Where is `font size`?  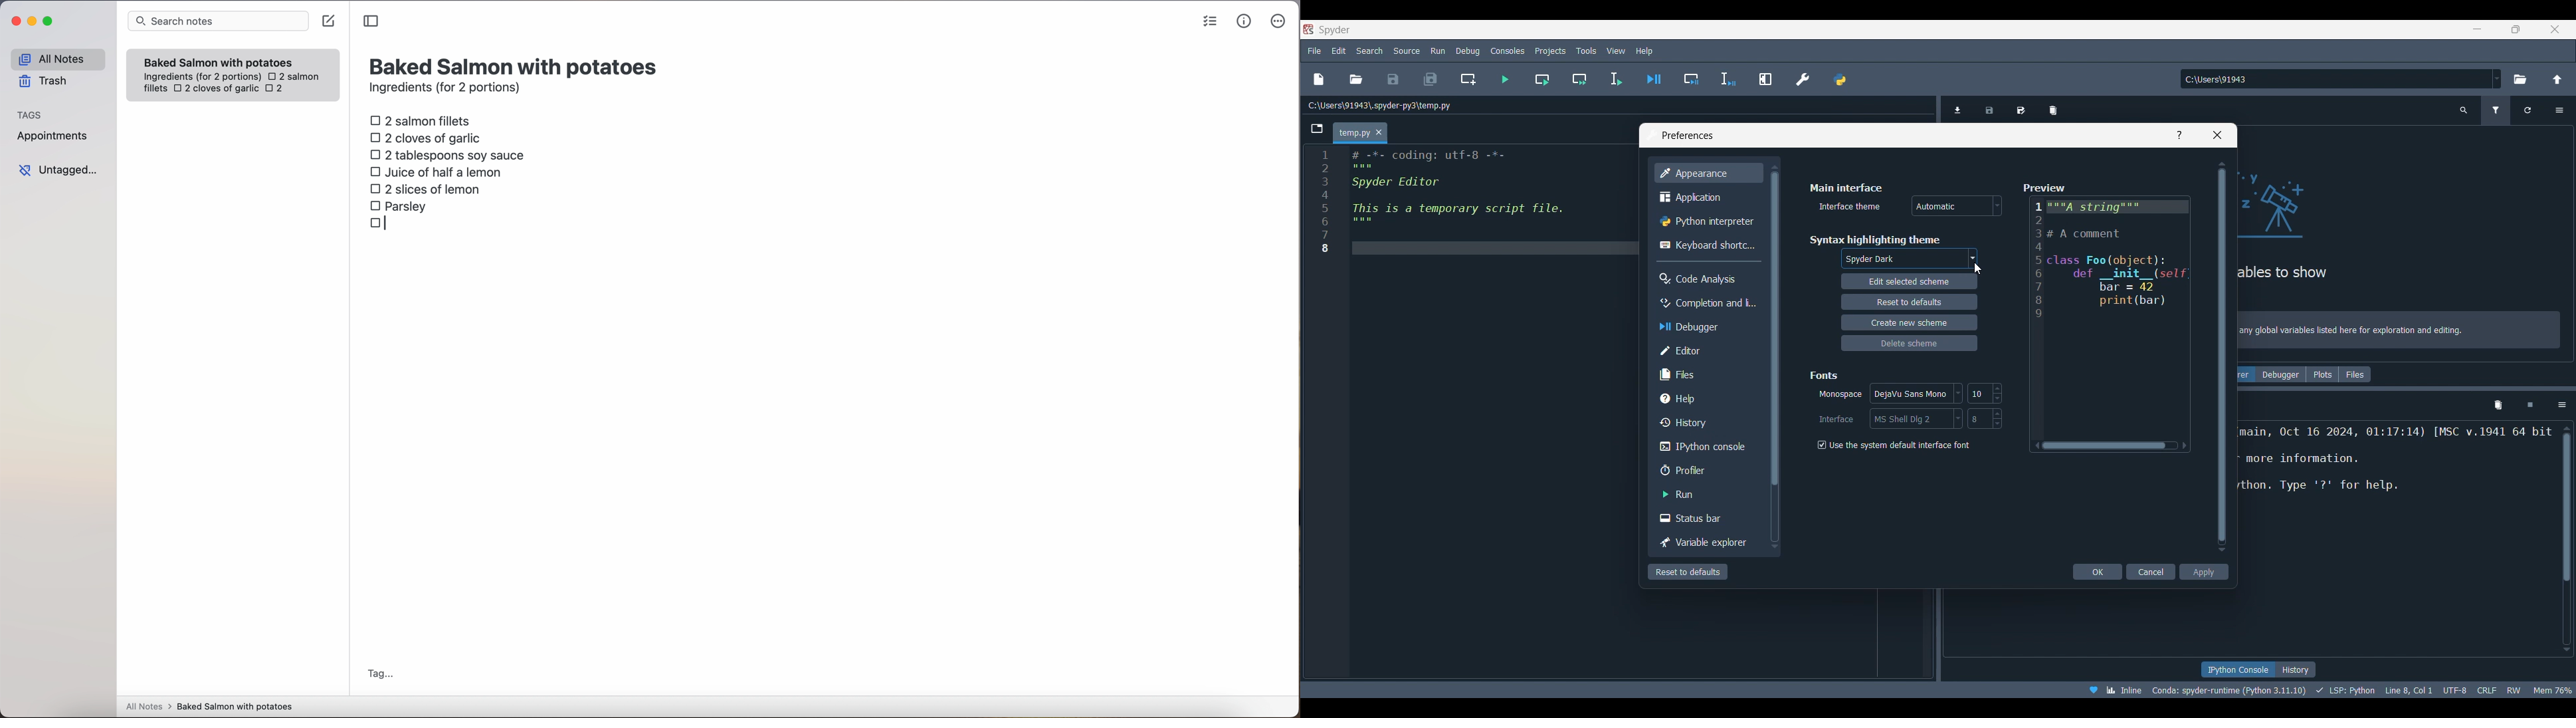 font size is located at coordinates (1985, 393).